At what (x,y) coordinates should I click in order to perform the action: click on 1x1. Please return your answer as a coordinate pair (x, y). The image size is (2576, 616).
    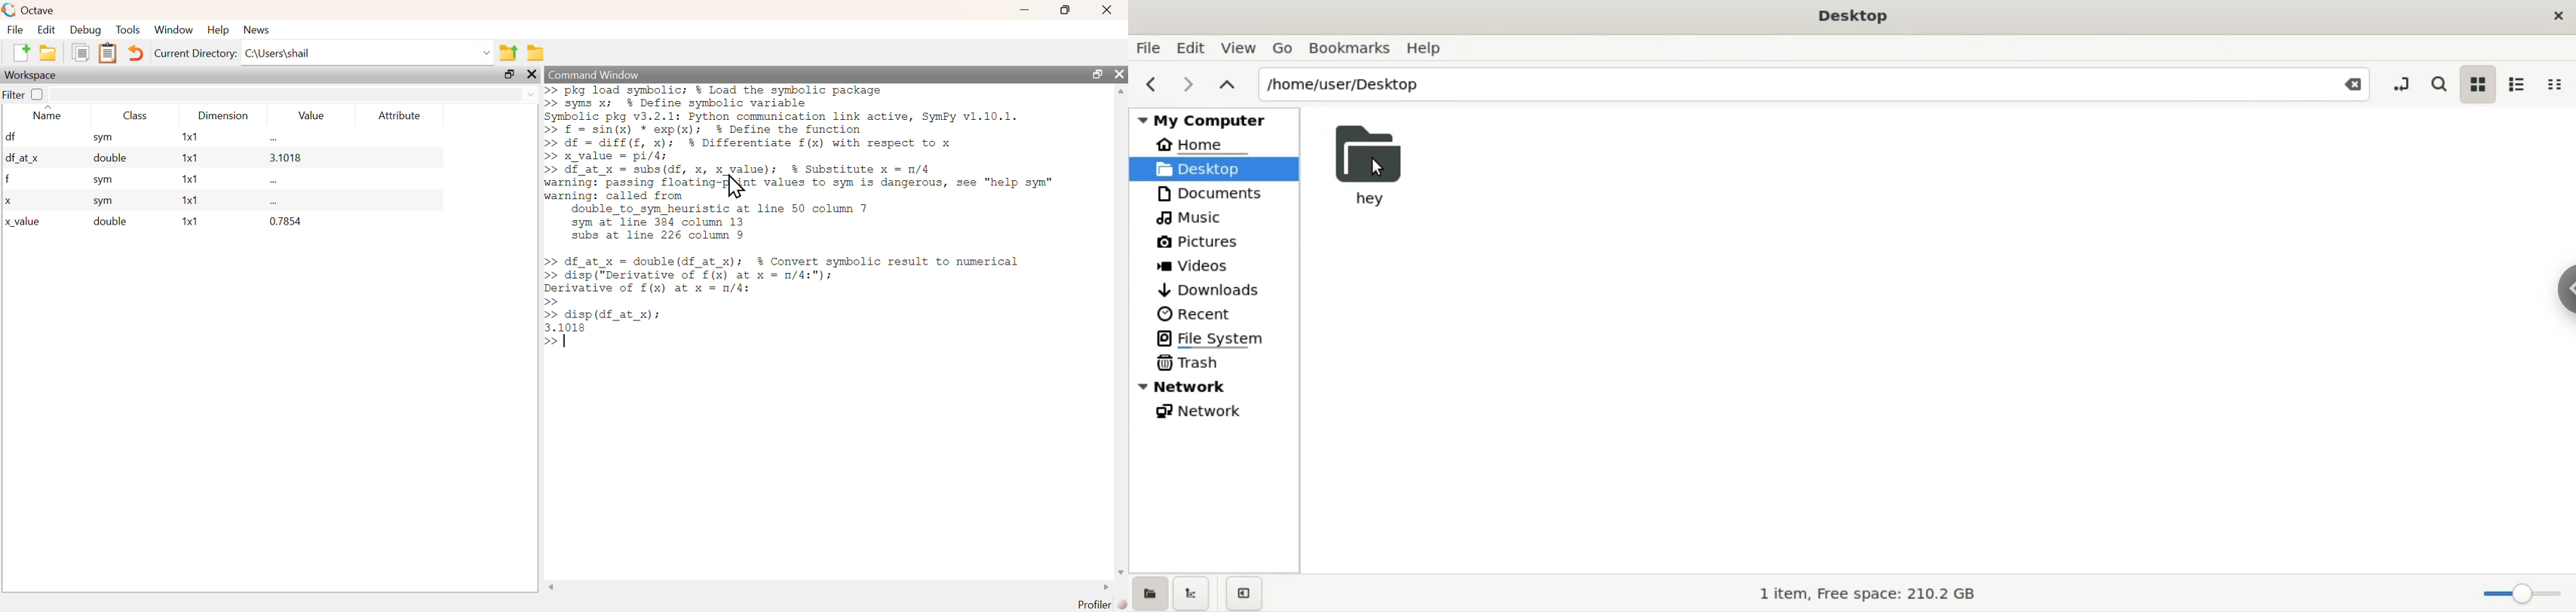
    Looking at the image, I should click on (189, 221).